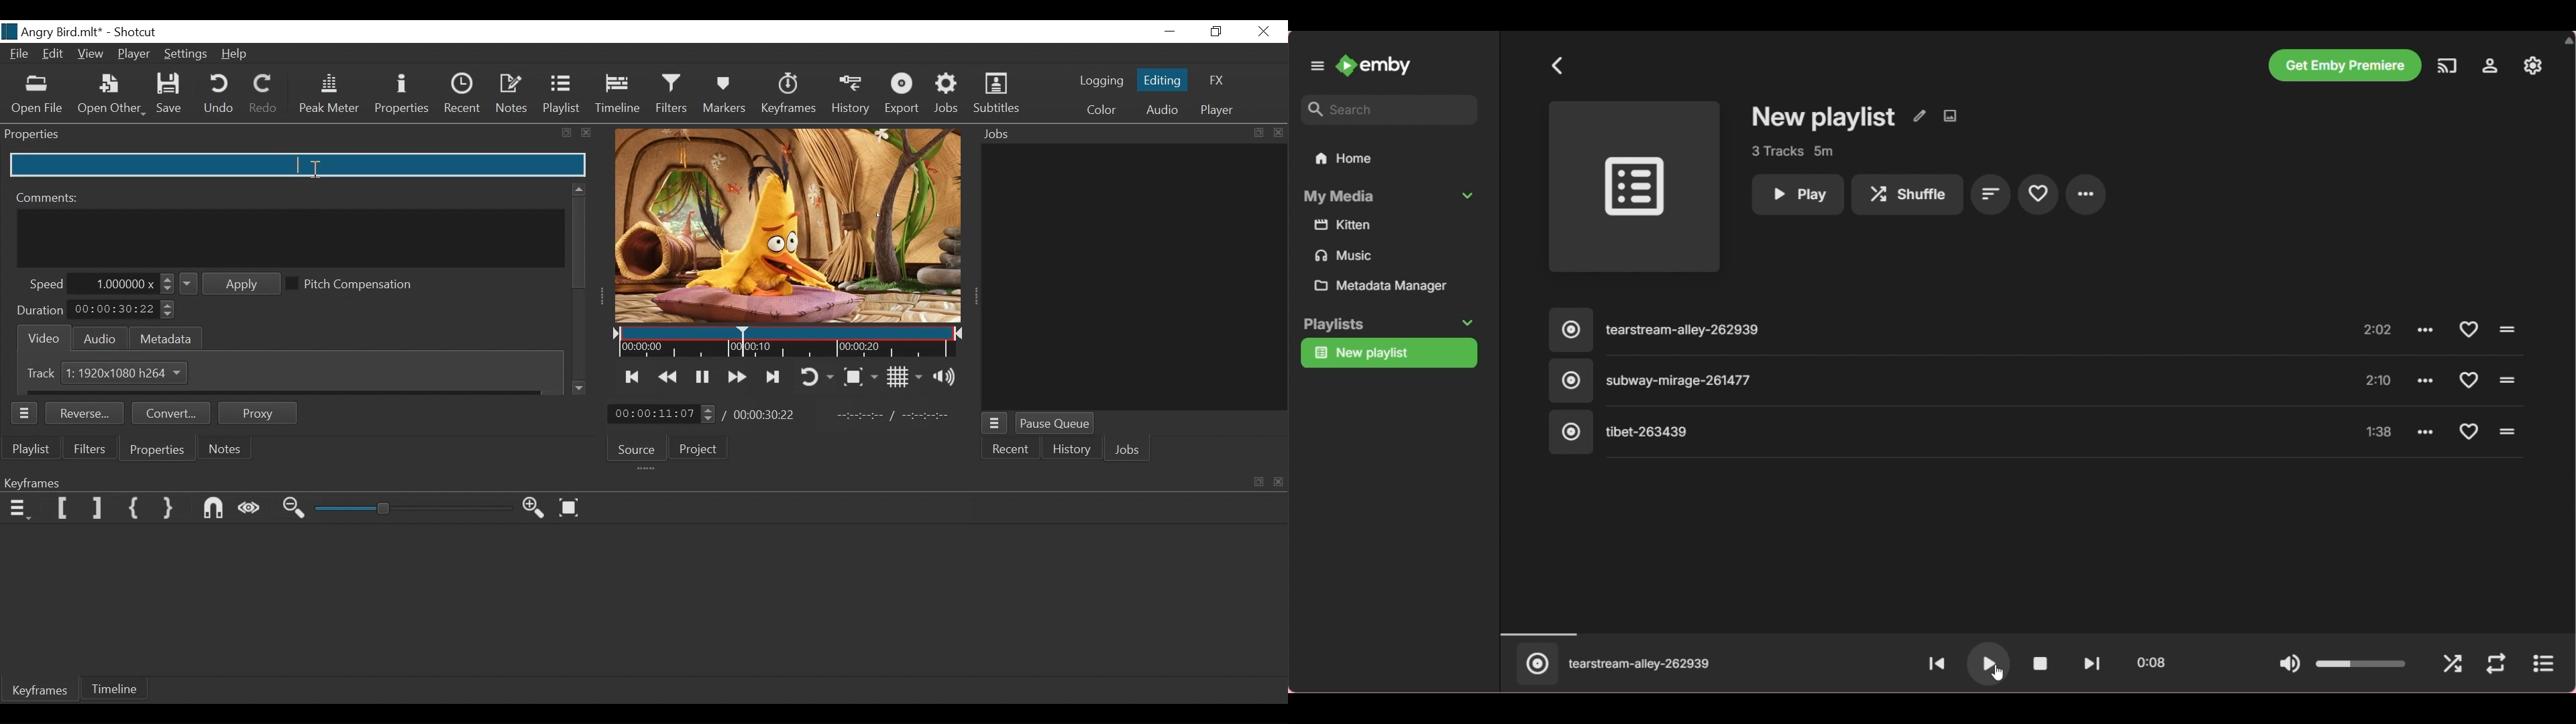 The height and width of the screenshot is (728, 2576). I want to click on Set Filter First, so click(62, 509).